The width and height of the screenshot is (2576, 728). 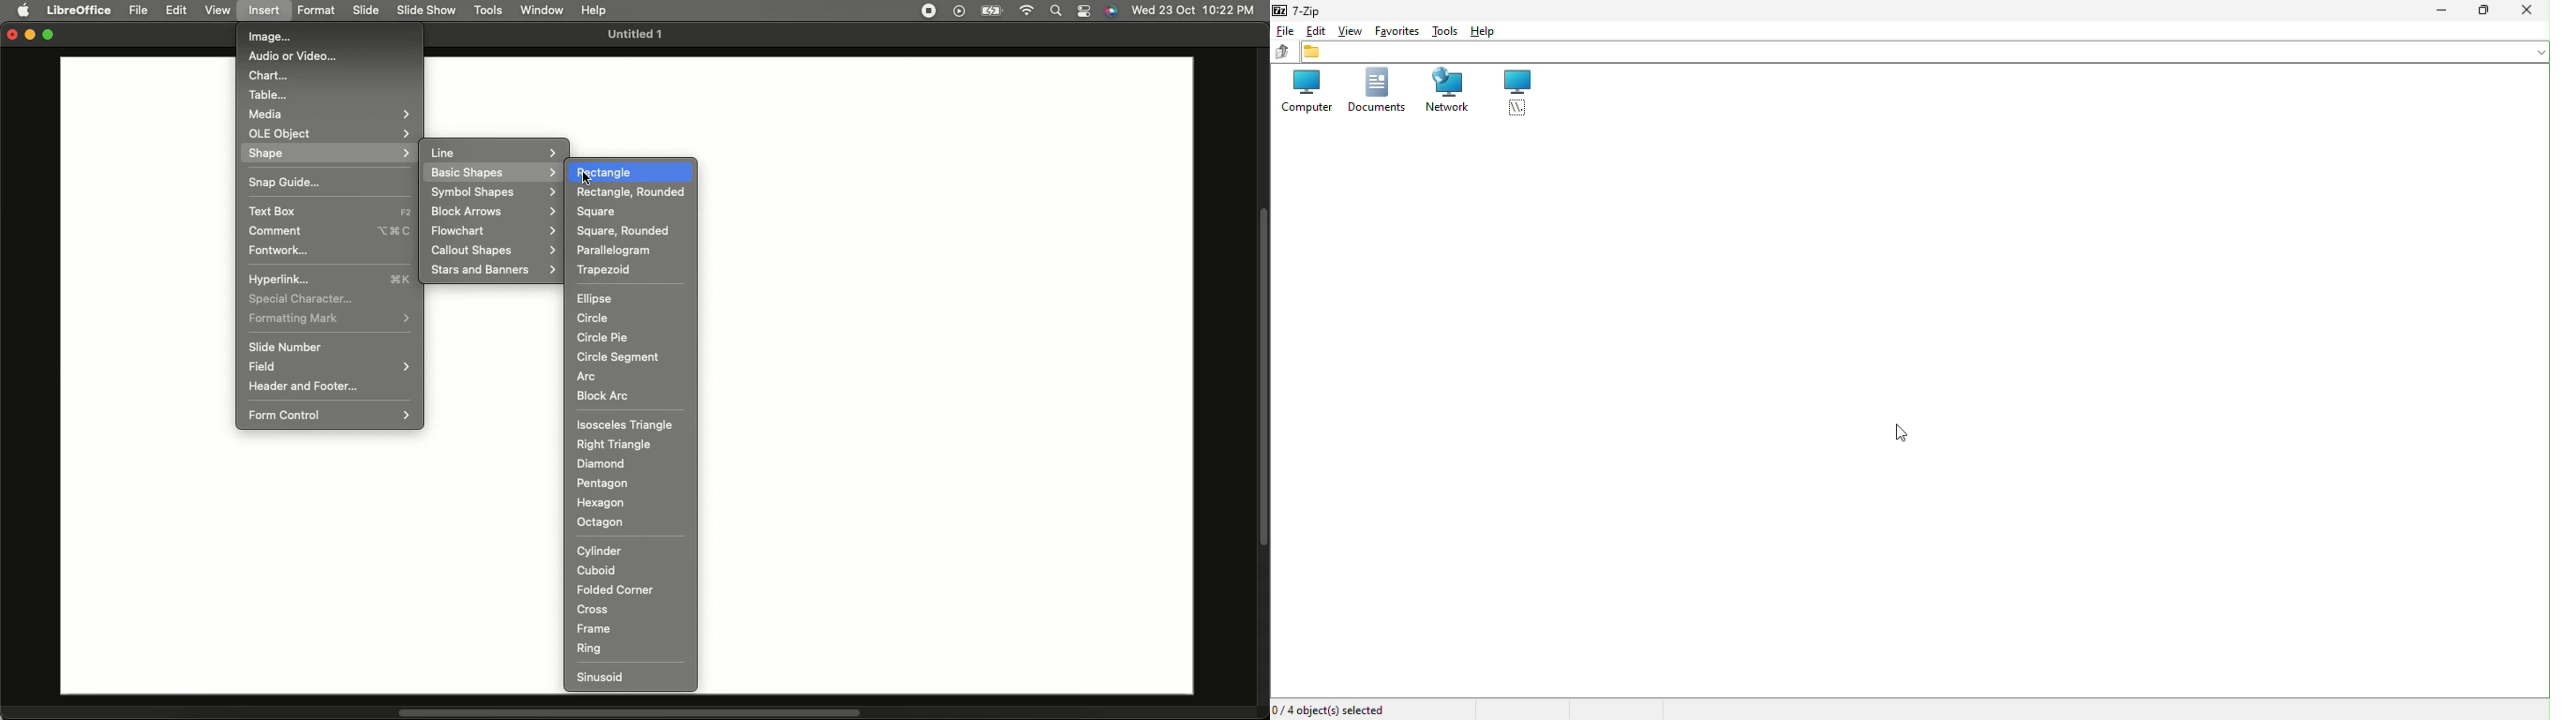 I want to click on Charge, so click(x=990, y=11).